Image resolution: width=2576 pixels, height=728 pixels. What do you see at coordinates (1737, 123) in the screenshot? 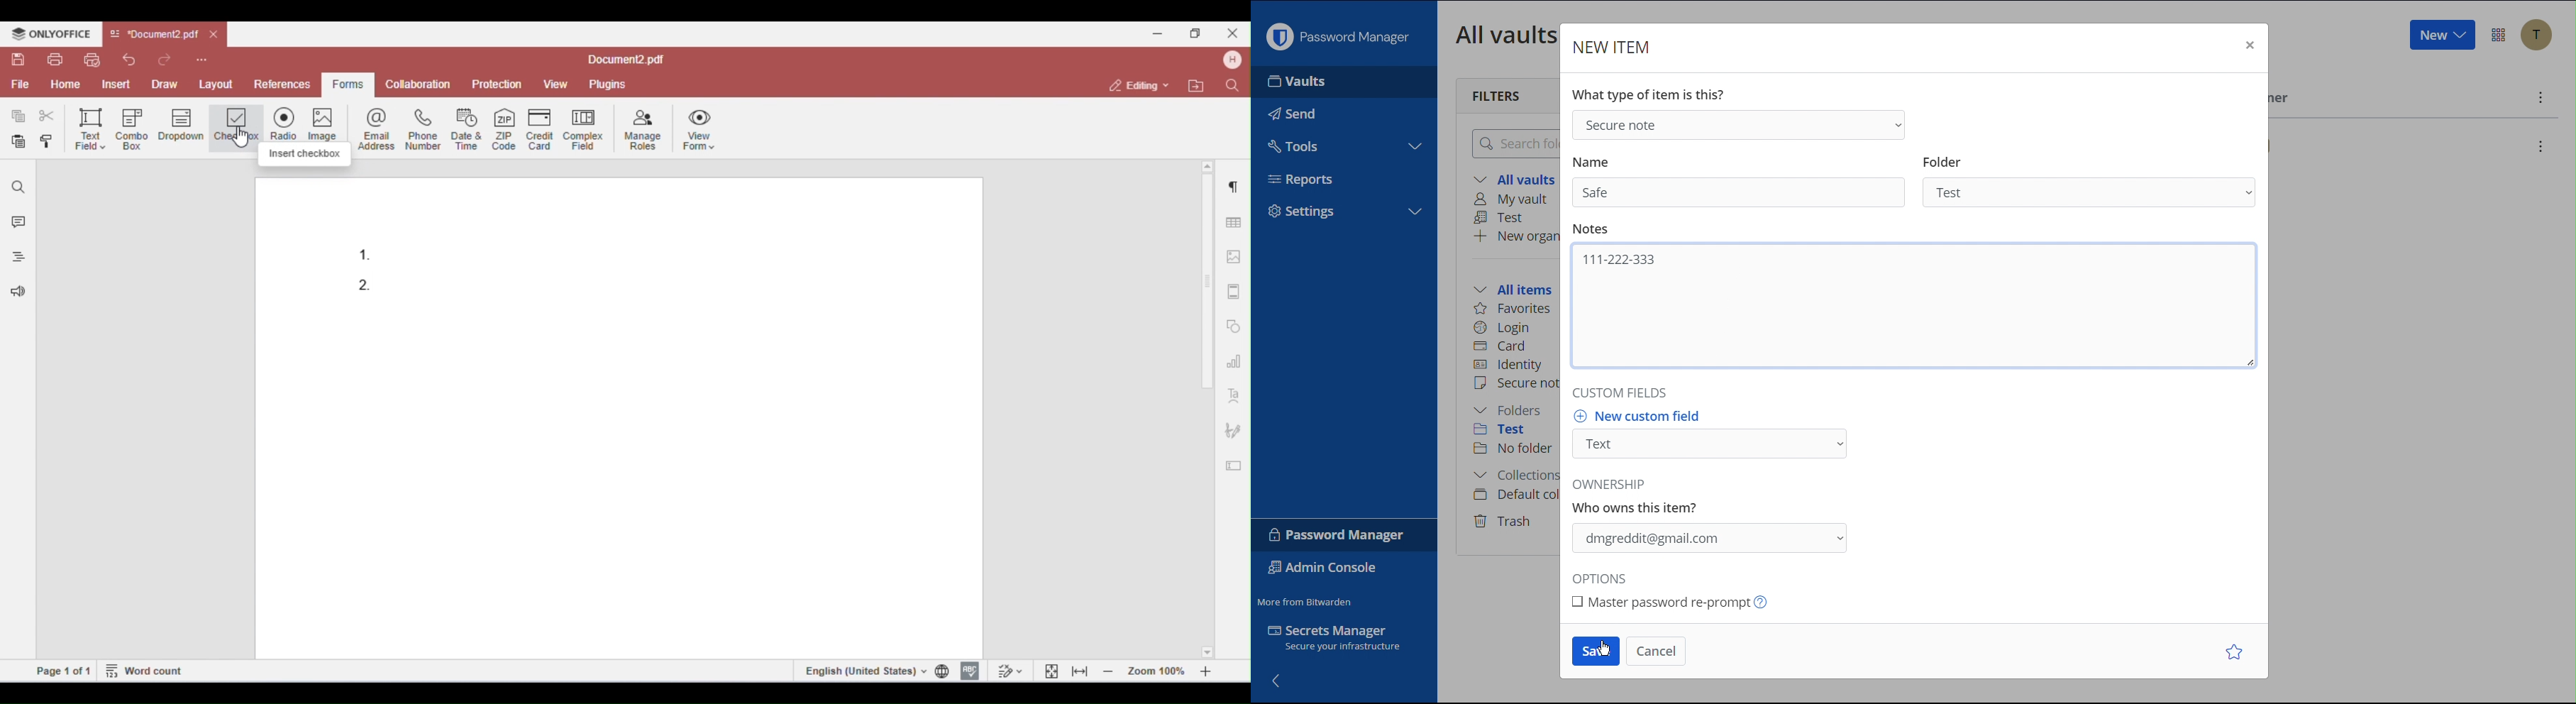
I see `Secure Note` at bounding box center [1737, 123].